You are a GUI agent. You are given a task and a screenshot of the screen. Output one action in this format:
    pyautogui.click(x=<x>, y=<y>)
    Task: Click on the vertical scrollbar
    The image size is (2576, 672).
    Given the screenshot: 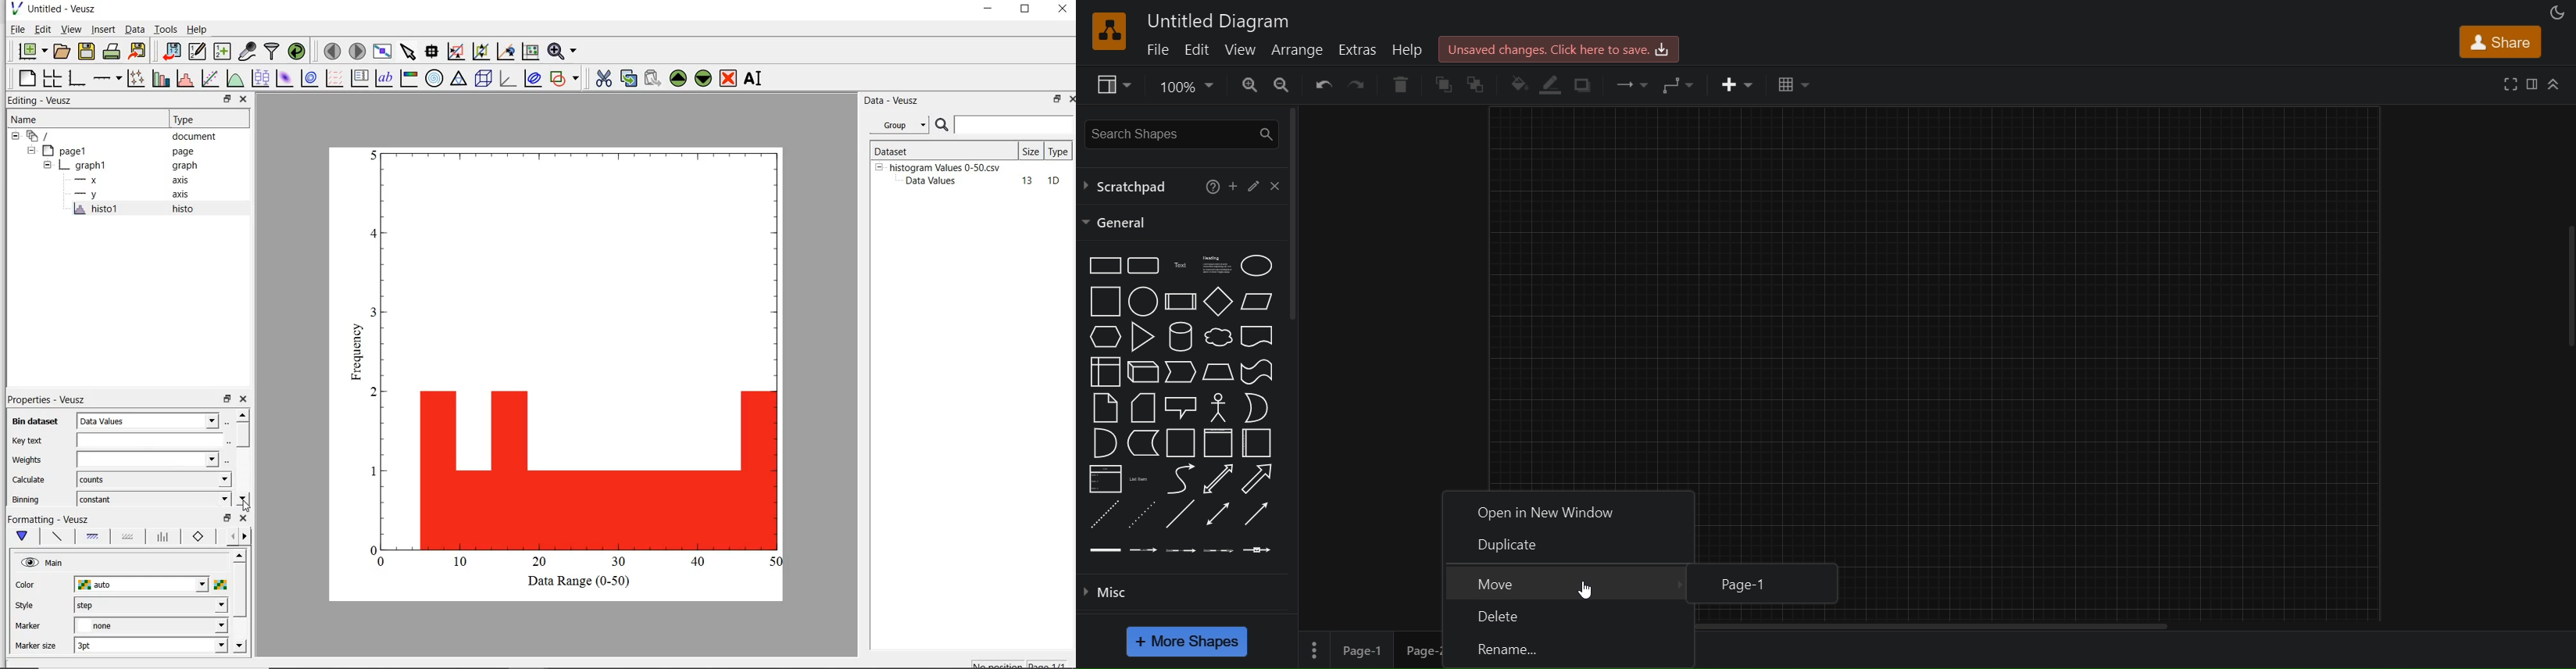 What is the action you would take?
    pyautogui.click(x=2570, y=277)
    